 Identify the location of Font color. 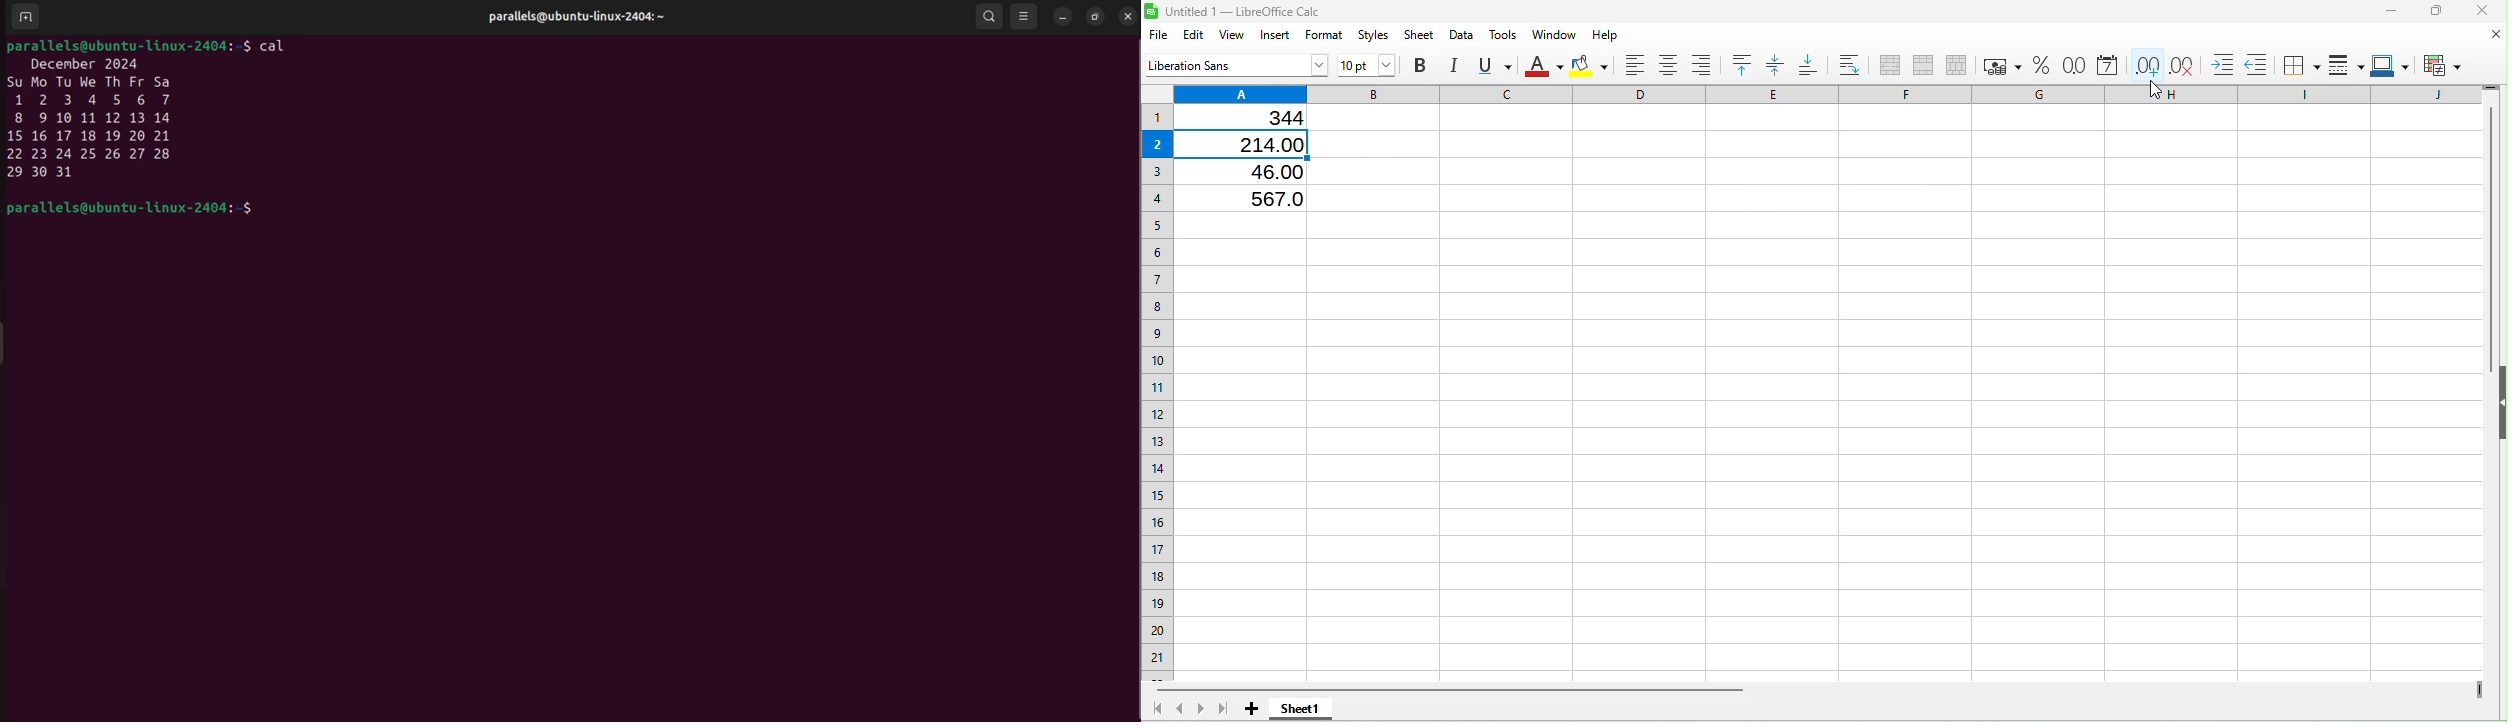
(1545, 66).